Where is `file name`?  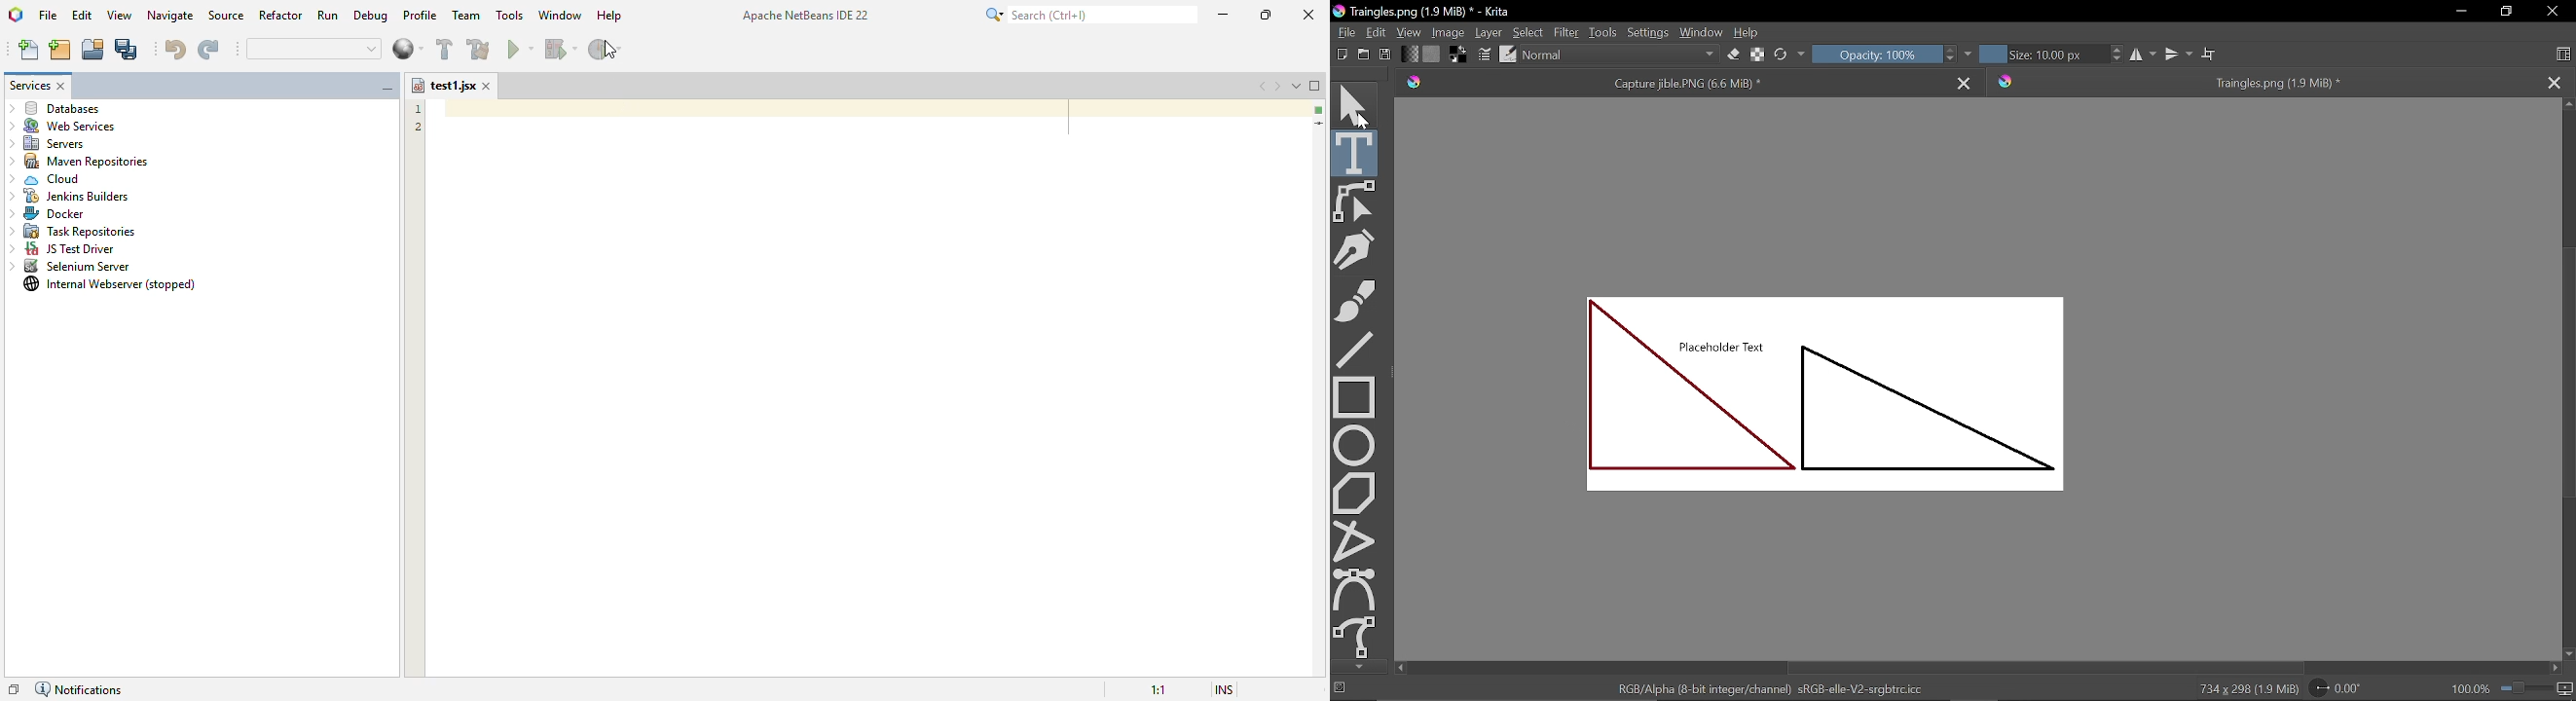
file name is located at coordinates (443, 85).